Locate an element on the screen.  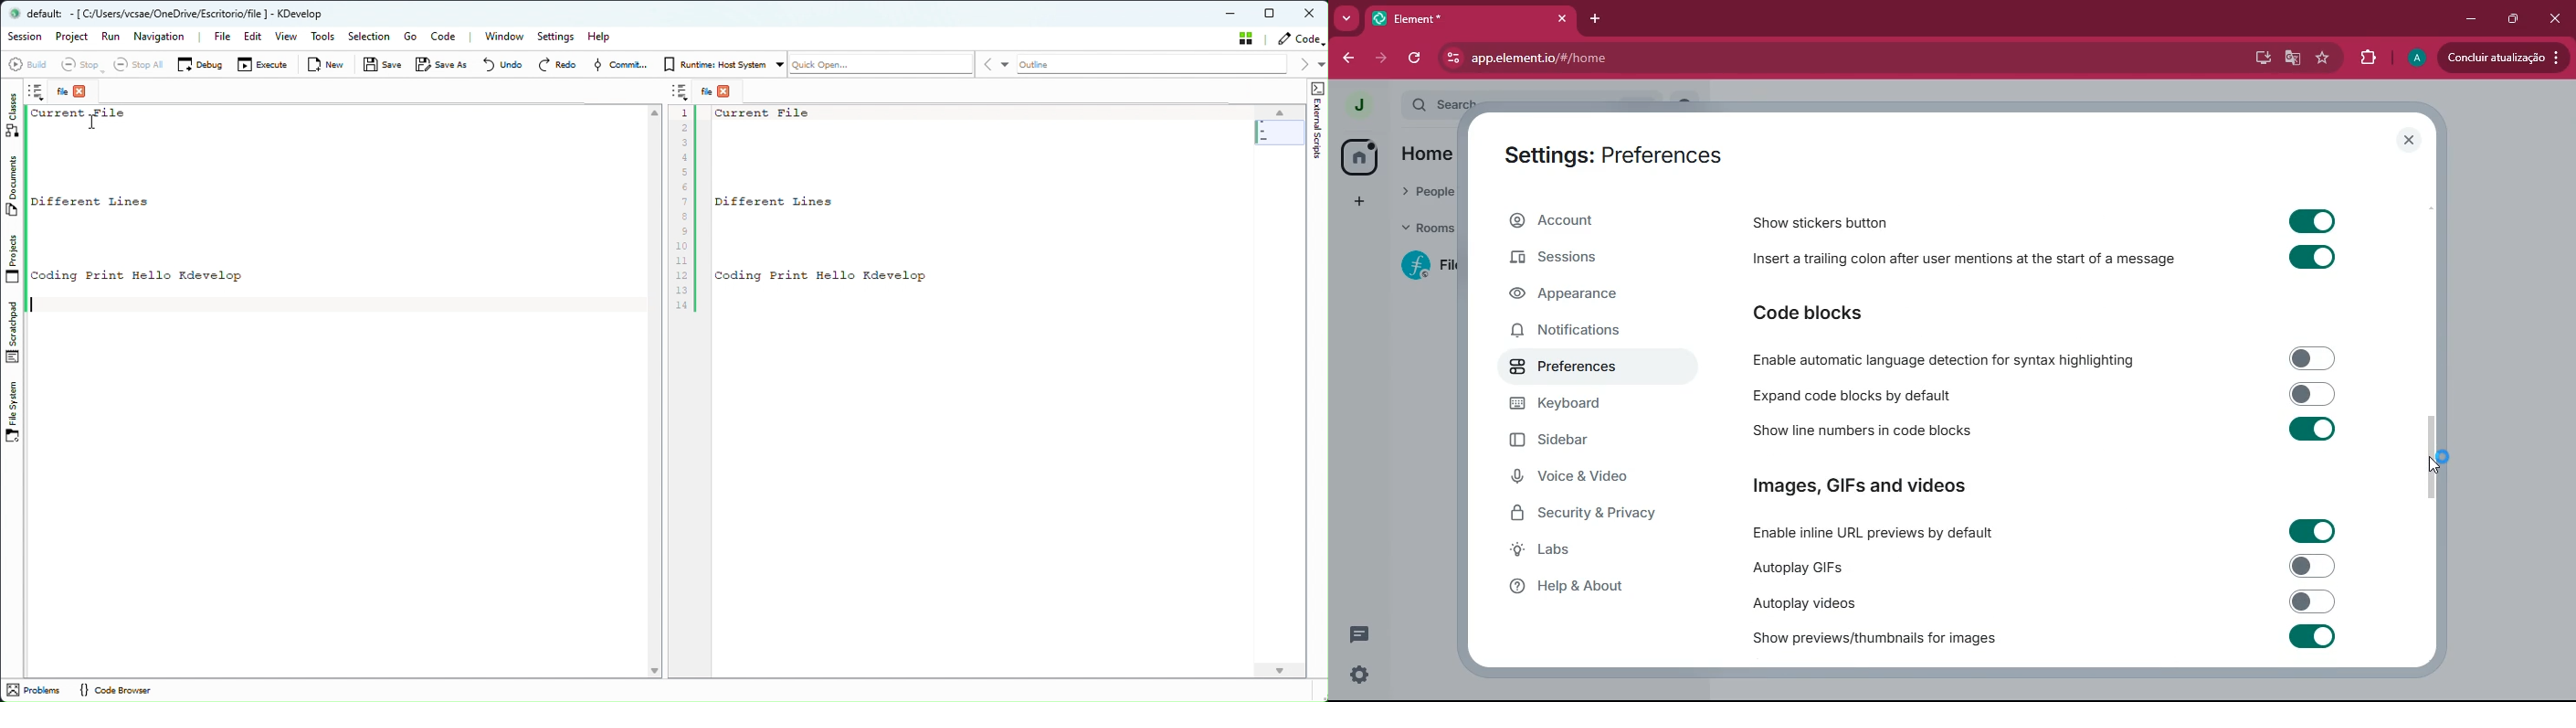
profile picture is located at coordinates (2413, 58).